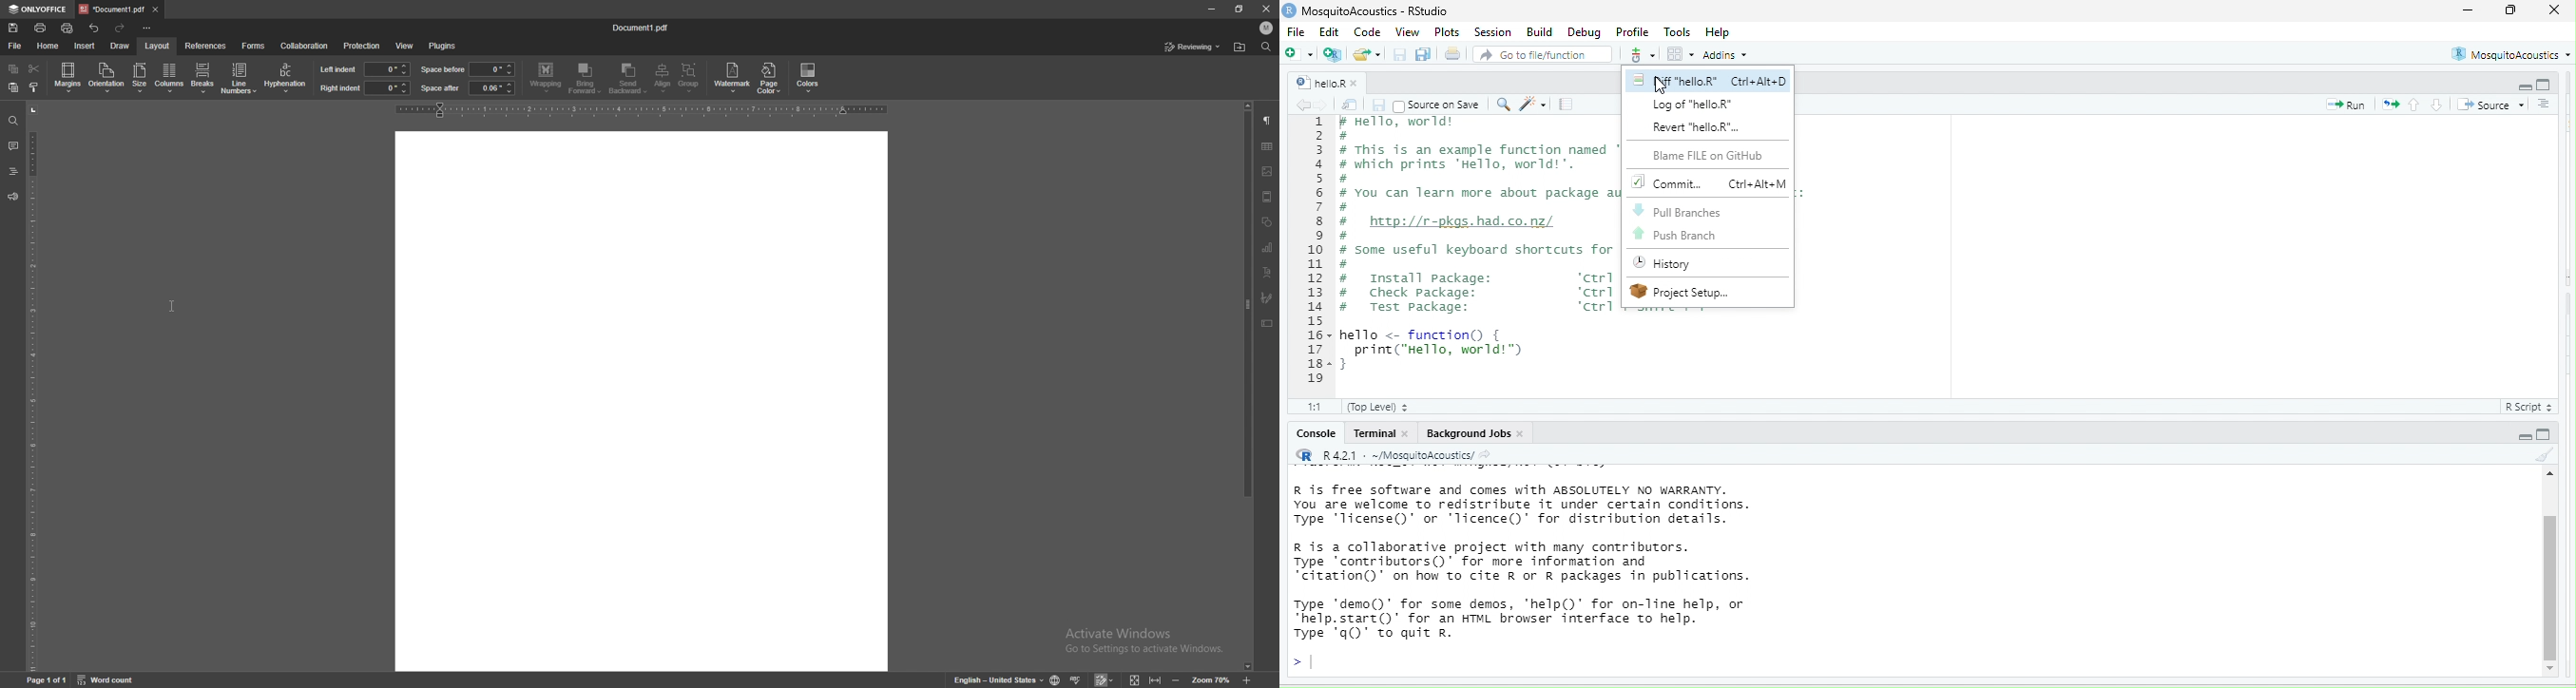 The image size is (2576, 700). Describe the element at coordinates (1525, 433) in the screenshot. I see `close` at that location.